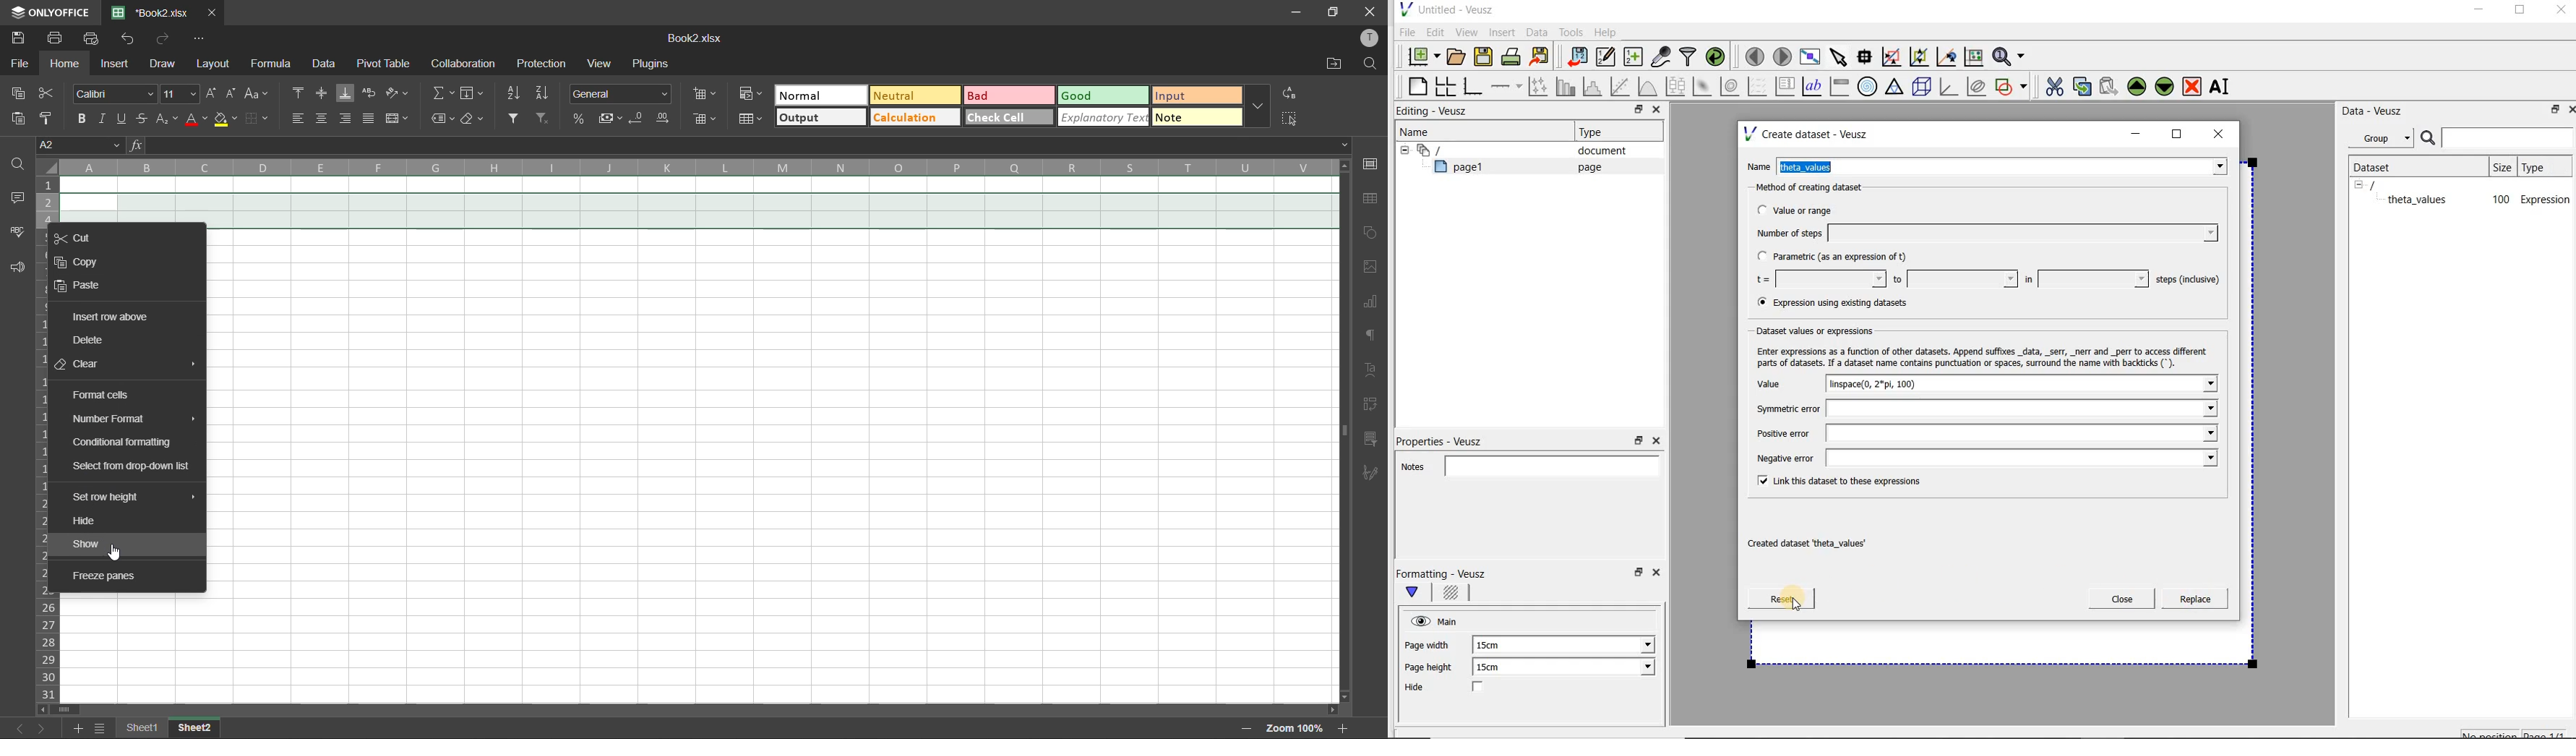 Image resolution: width=2576 pixels, height=756 pixels. Describe the element at coordinates (1008, 116) in the screenshot. I see `check cell` at that location.